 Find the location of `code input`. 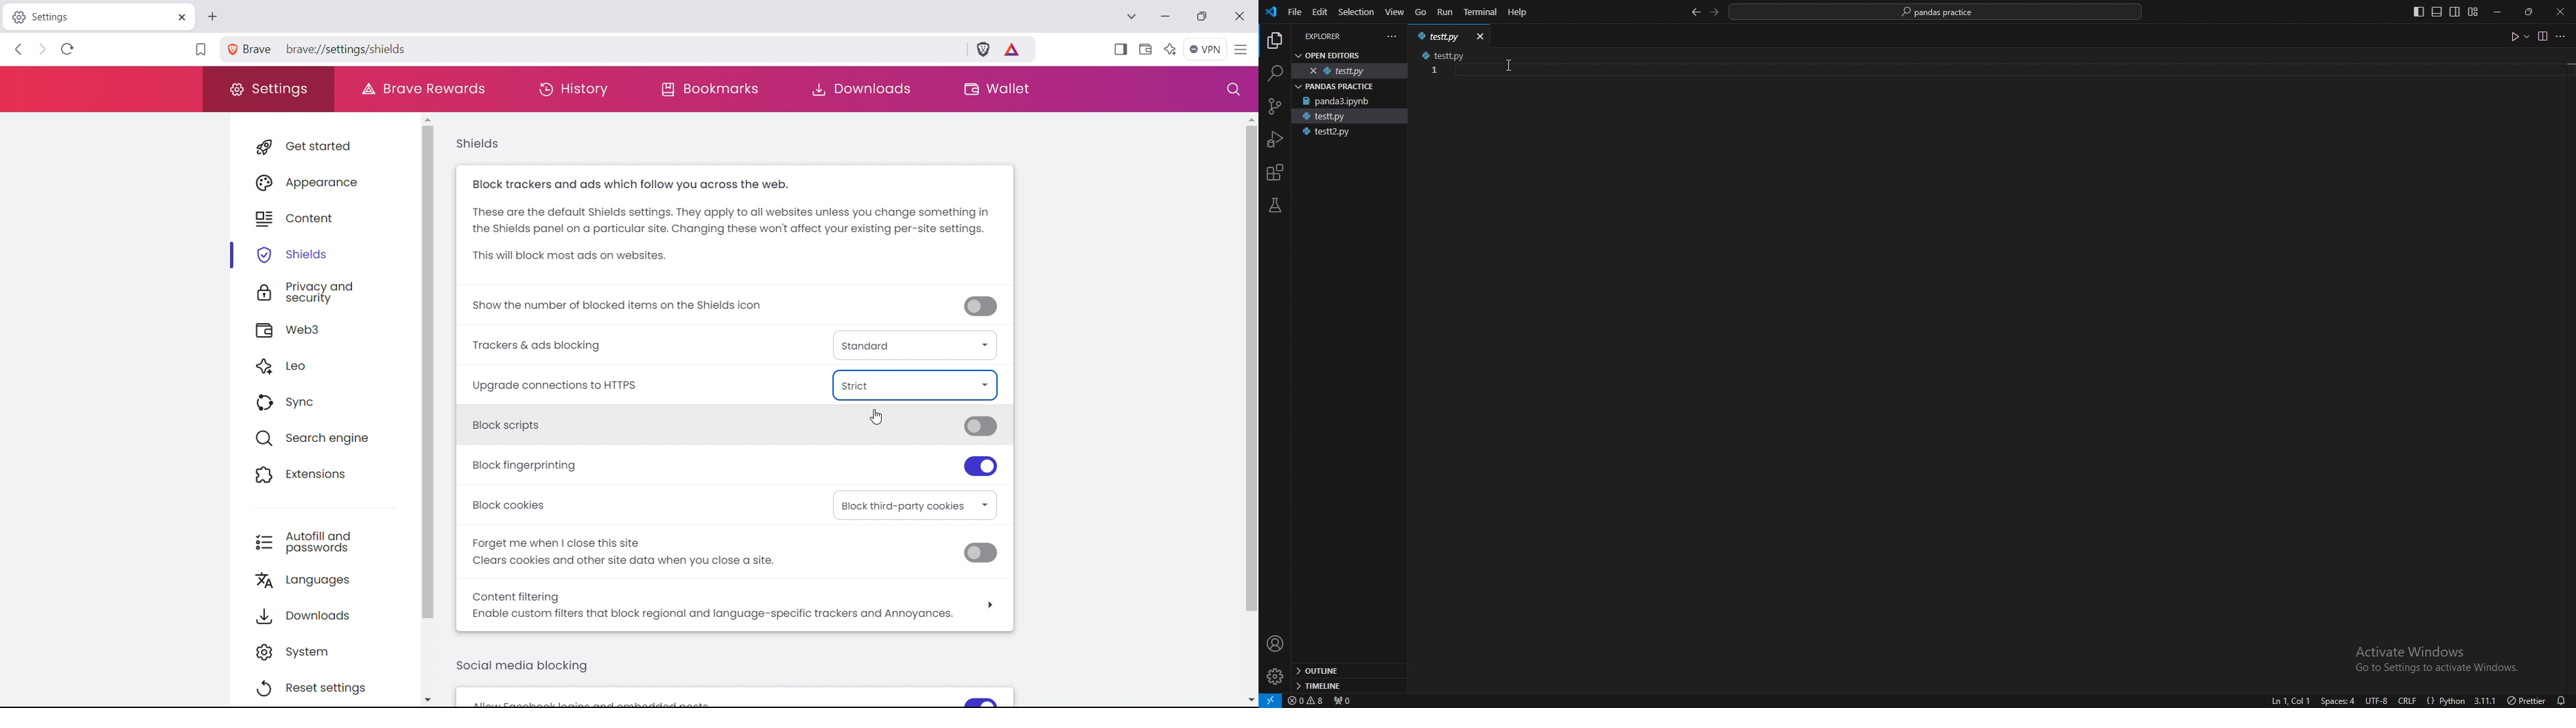

code input is located at coordinates (1861, 71).